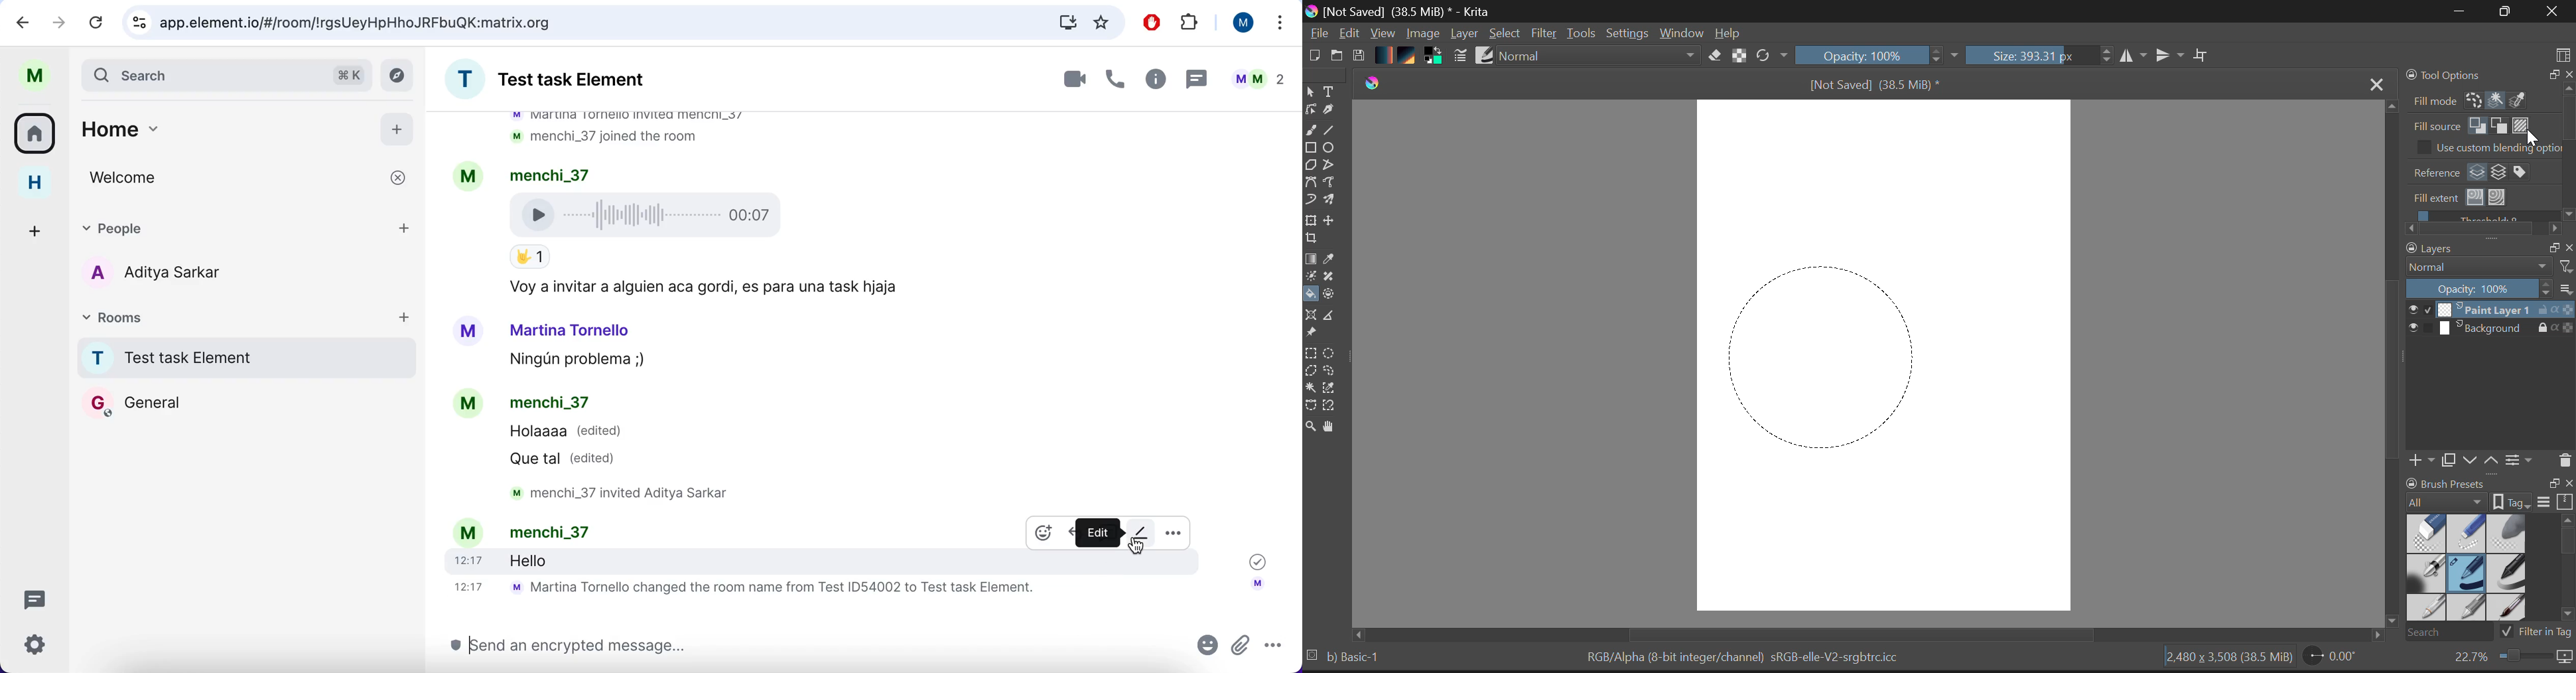  I want to click on Window, so click(1680, 33).